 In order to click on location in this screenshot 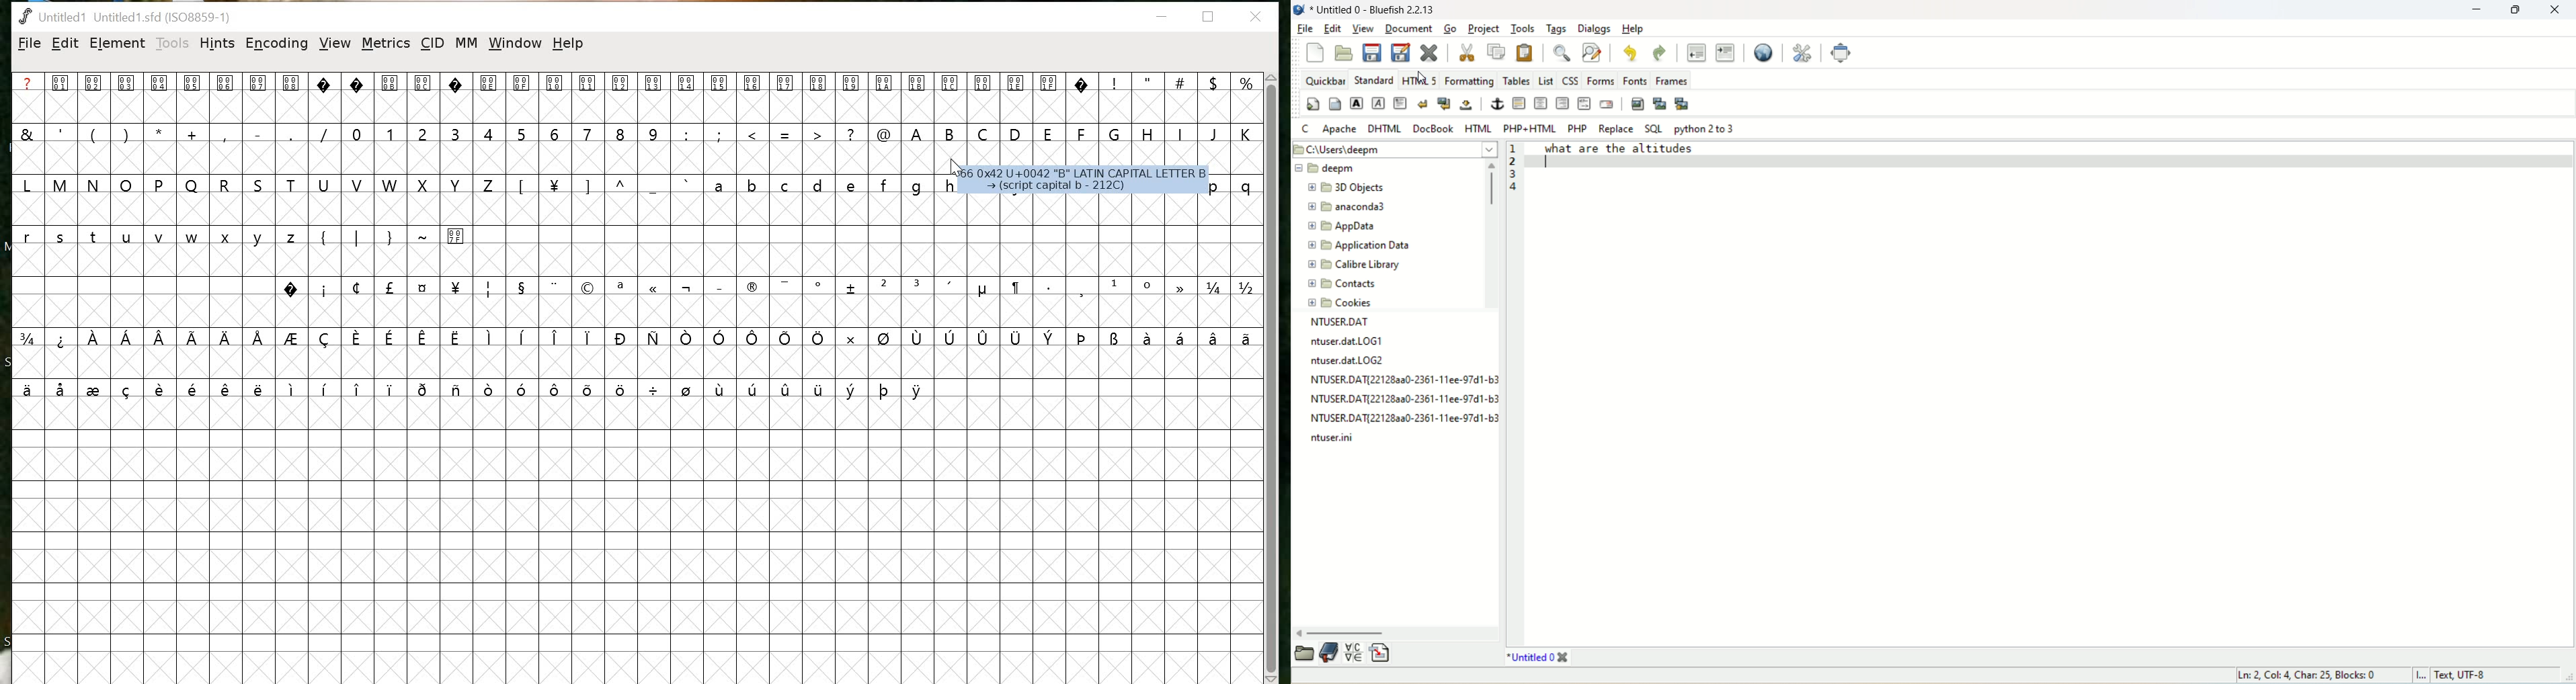, I will do `click(1394, 150)`.